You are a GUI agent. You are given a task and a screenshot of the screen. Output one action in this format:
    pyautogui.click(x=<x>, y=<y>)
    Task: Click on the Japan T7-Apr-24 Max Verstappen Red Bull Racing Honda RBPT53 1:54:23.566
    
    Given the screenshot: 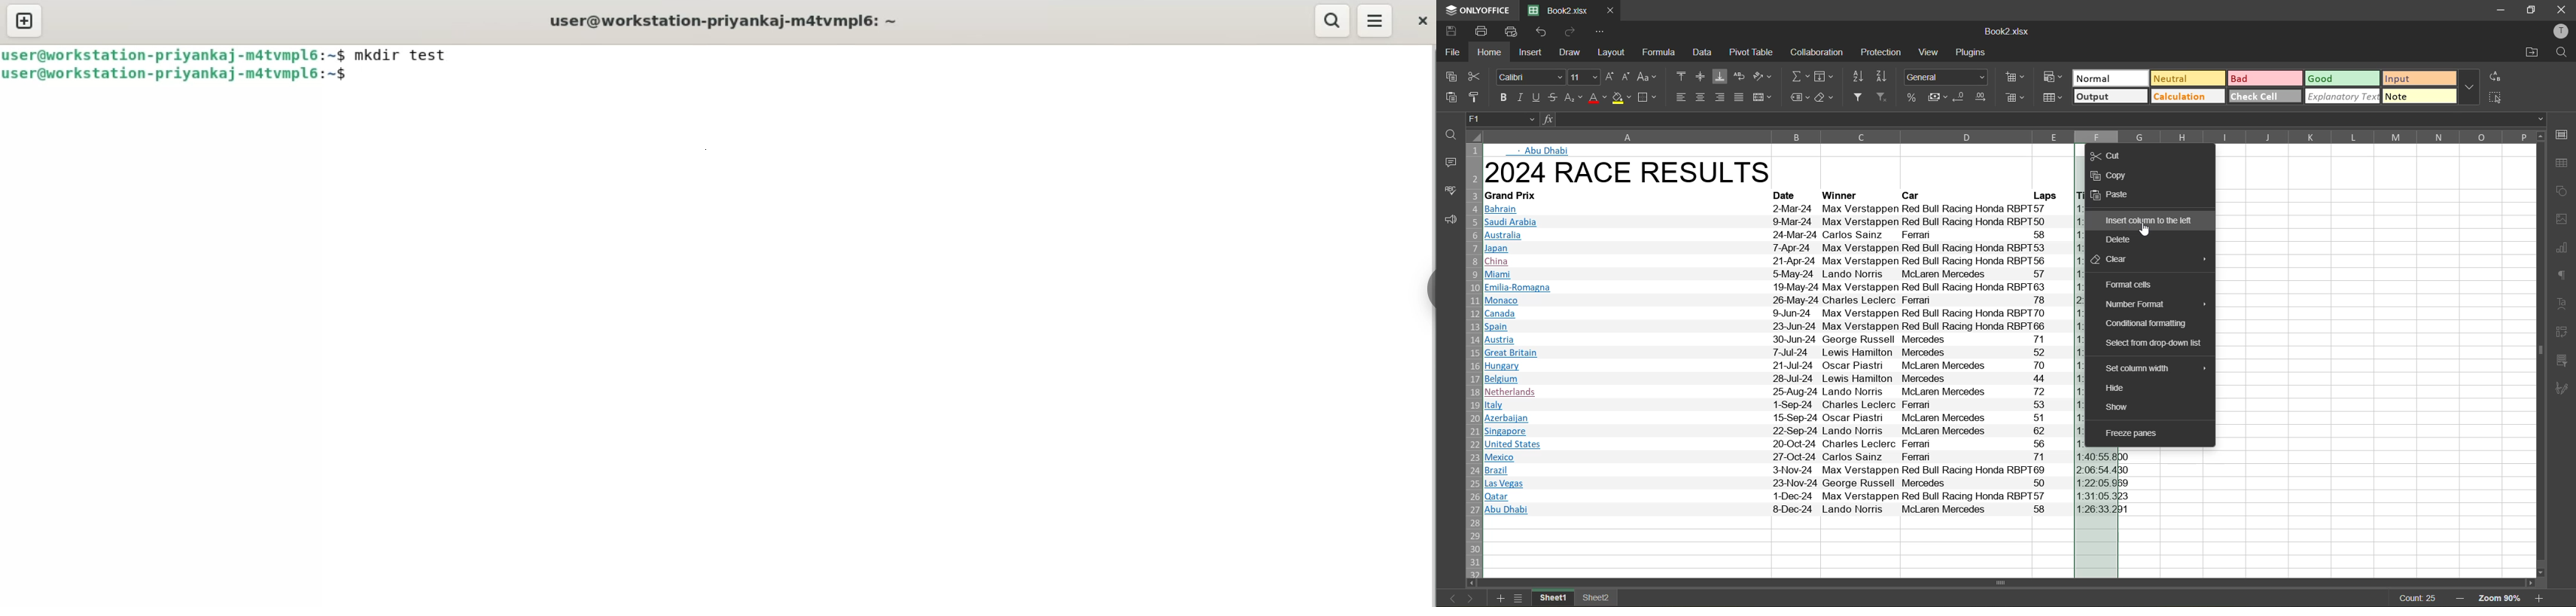 What is the action you would take?
    pyautogui.click(x=1778, y=248)
    